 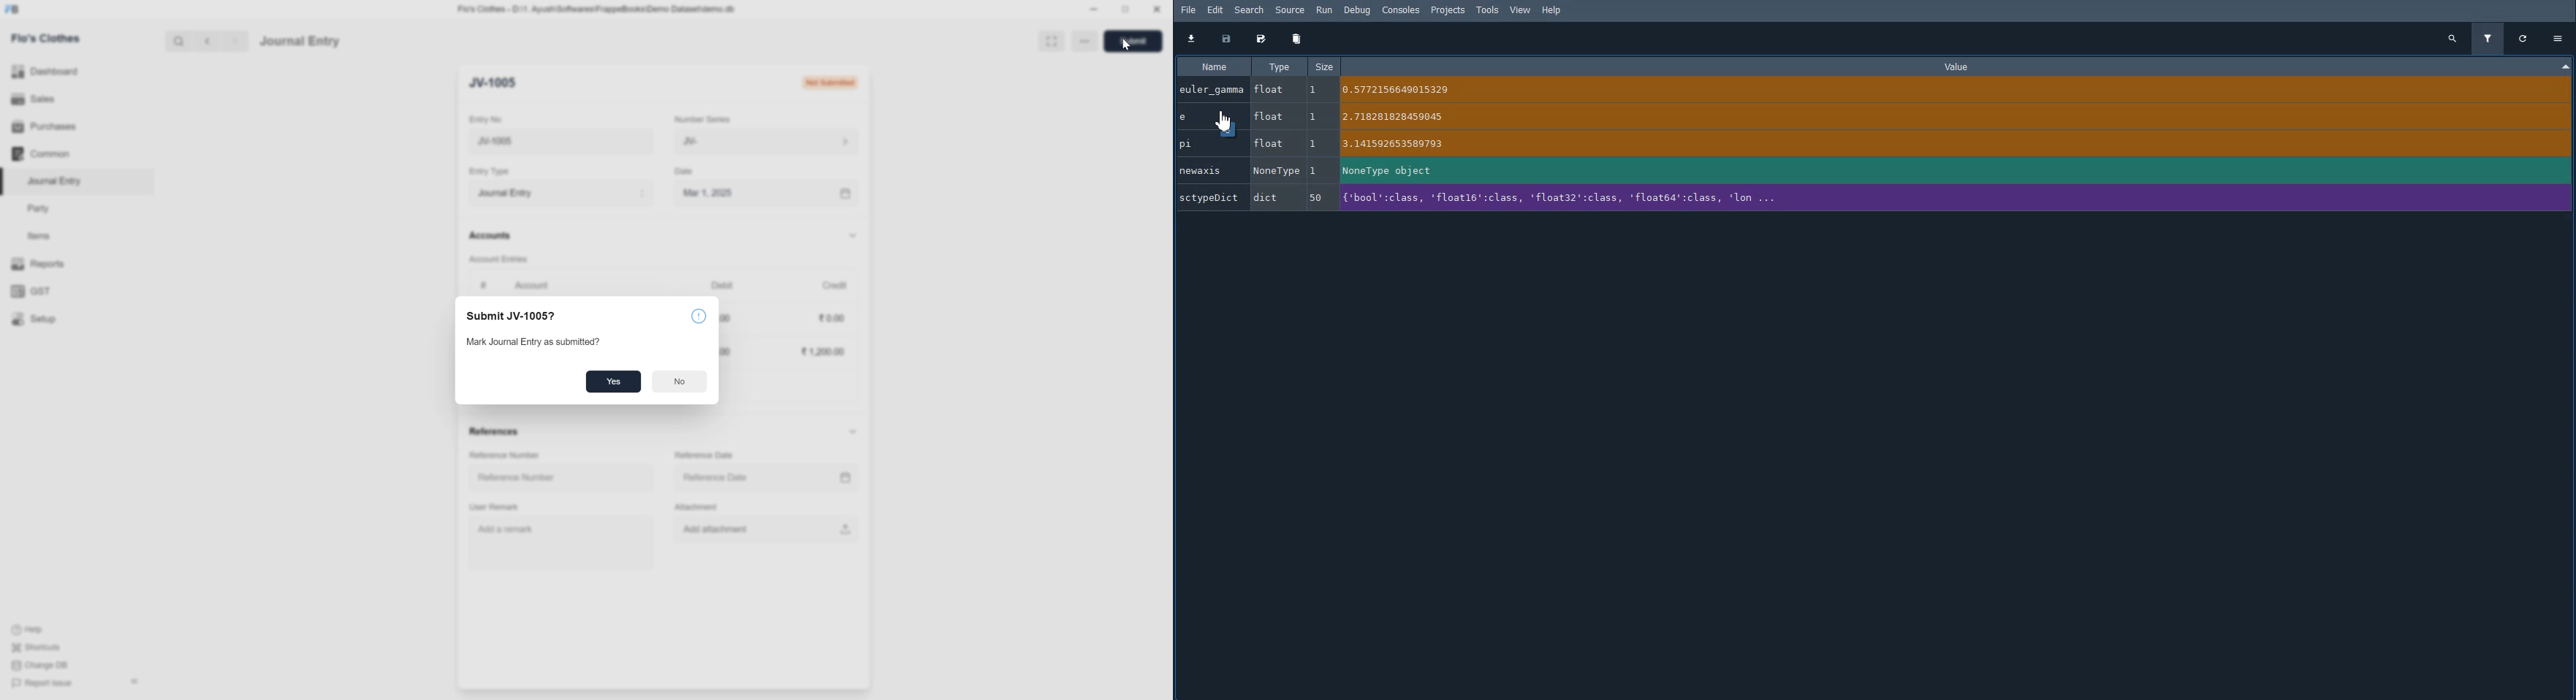 What do you see at coordinates (614, 382) in the screenshot?
I see `yes` at bounding box center [614, 382].